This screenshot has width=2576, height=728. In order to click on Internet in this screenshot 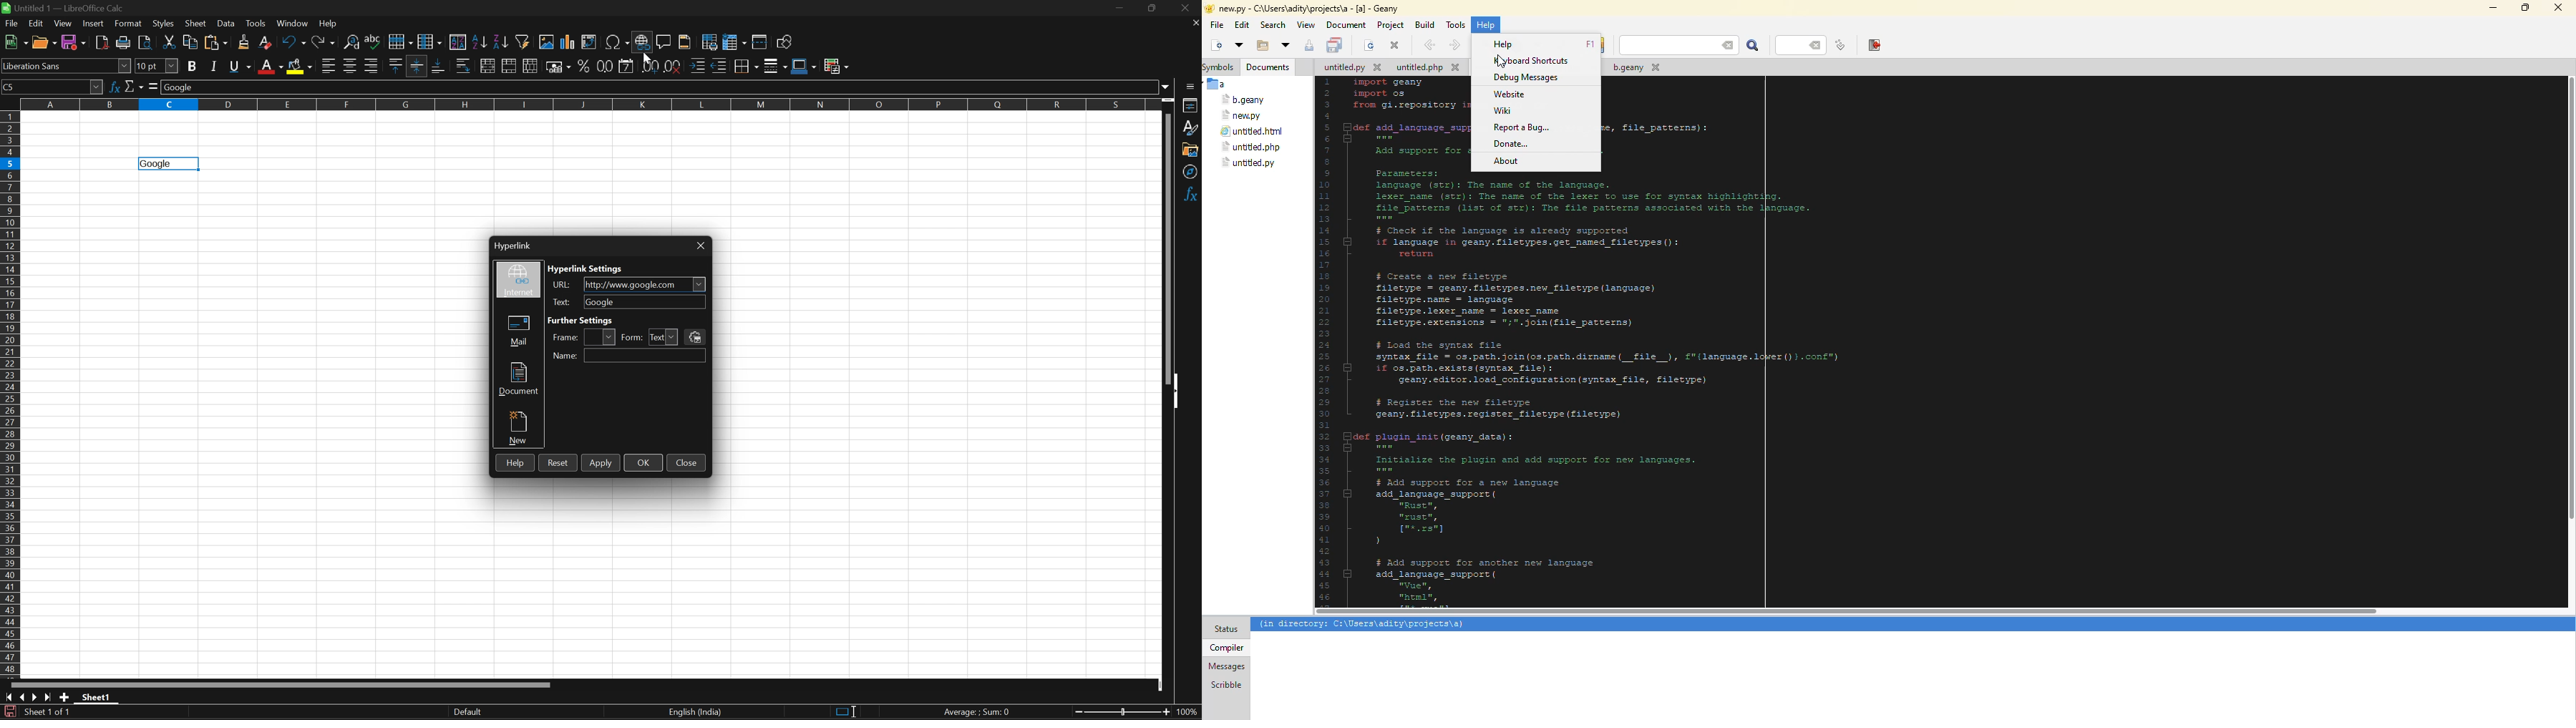, I will do `click(517, 282)`.